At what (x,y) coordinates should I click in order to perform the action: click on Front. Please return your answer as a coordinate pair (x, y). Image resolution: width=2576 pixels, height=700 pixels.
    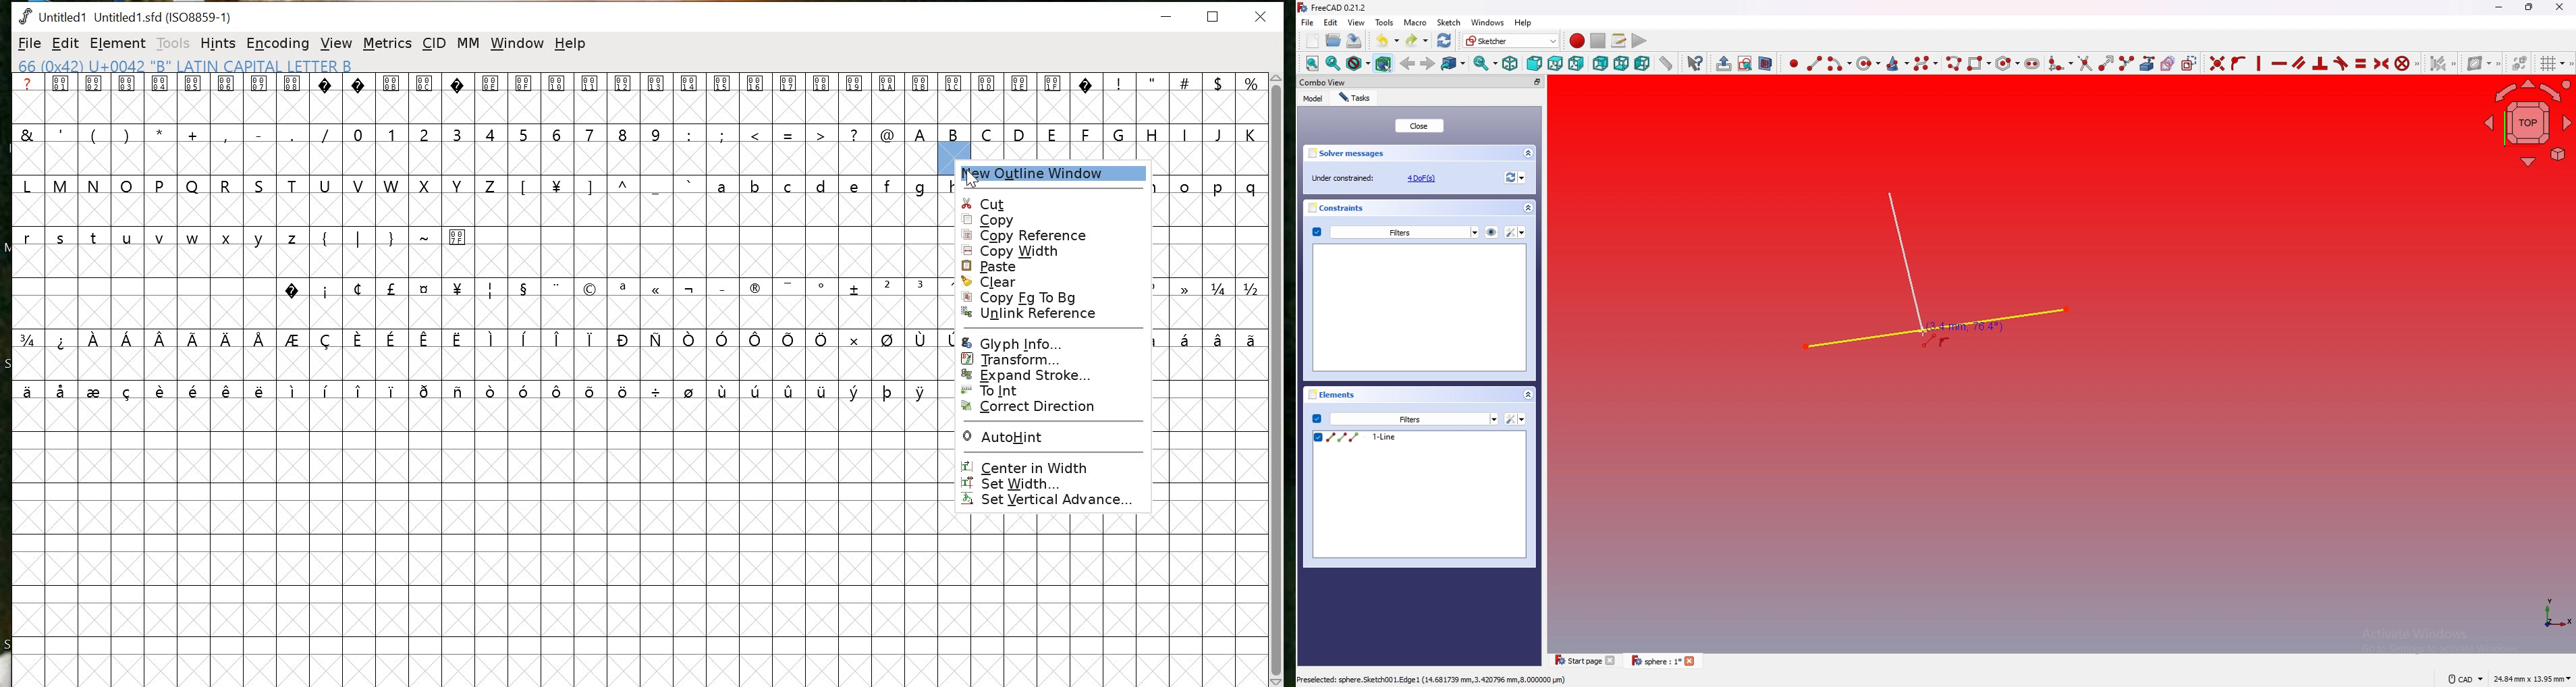
    Looking at the image, I should click on (1533, 63).